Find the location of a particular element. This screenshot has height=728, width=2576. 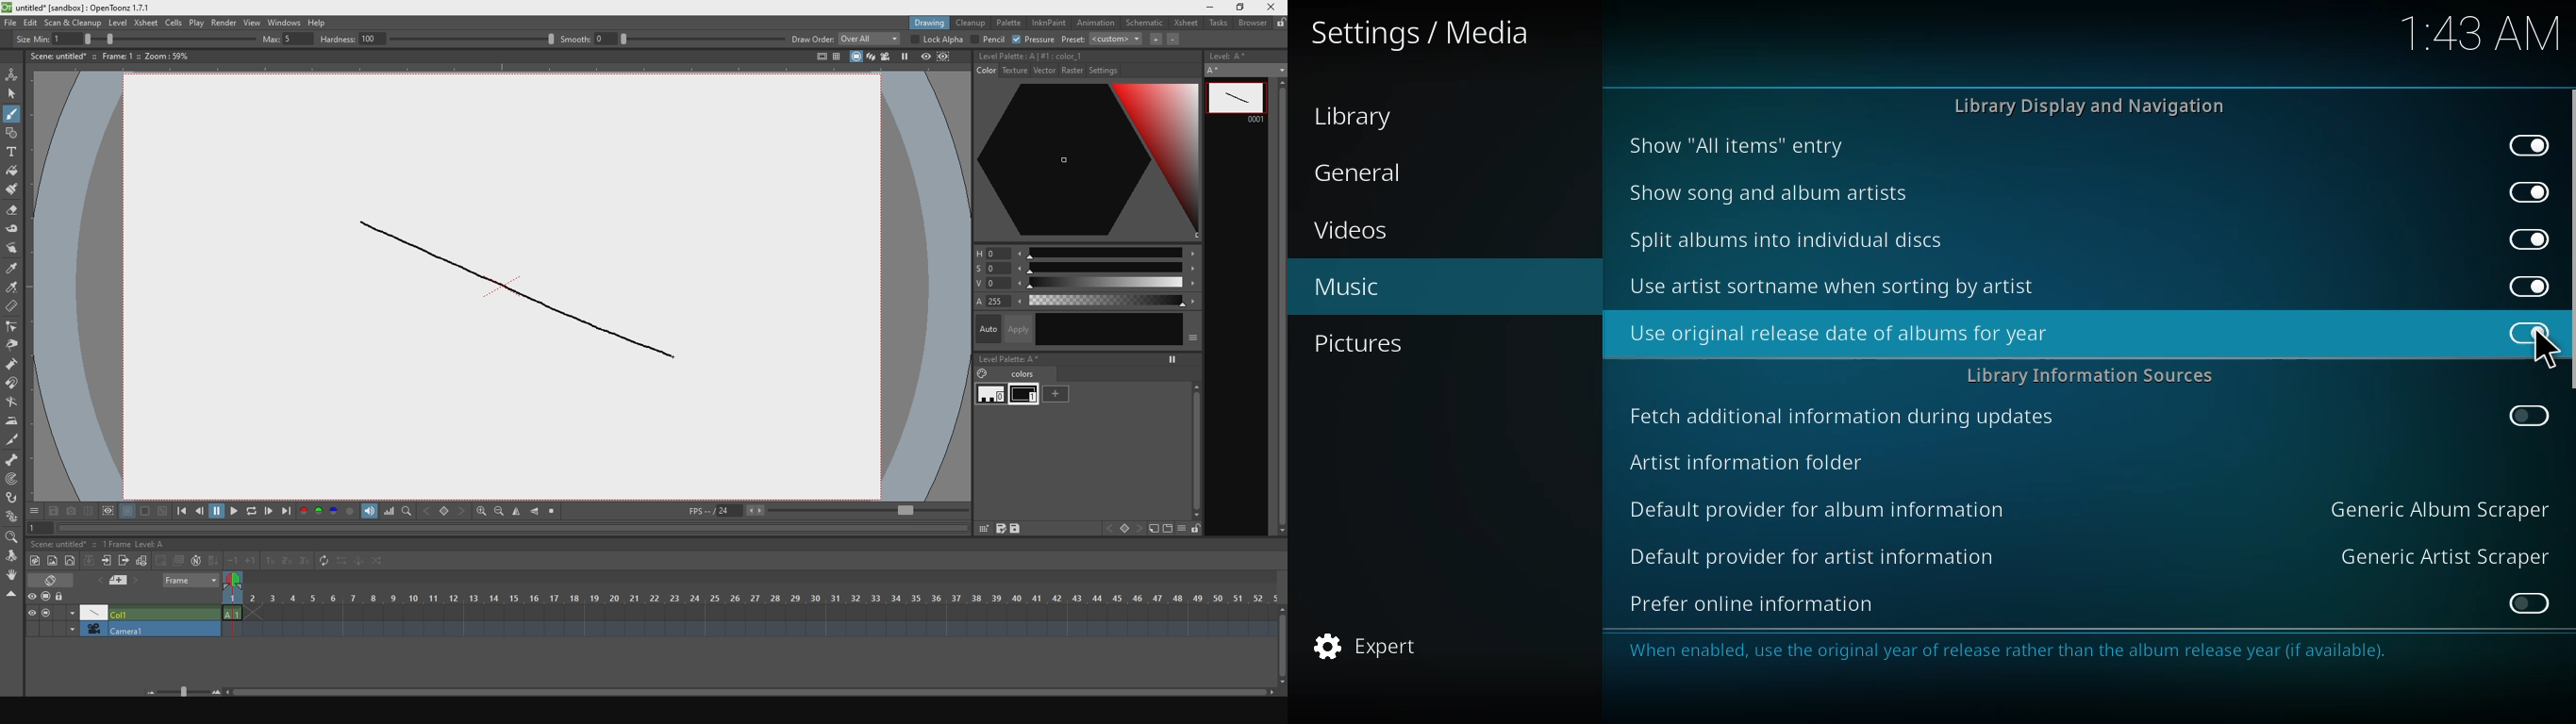

stop is located at coordinates (50, 596).